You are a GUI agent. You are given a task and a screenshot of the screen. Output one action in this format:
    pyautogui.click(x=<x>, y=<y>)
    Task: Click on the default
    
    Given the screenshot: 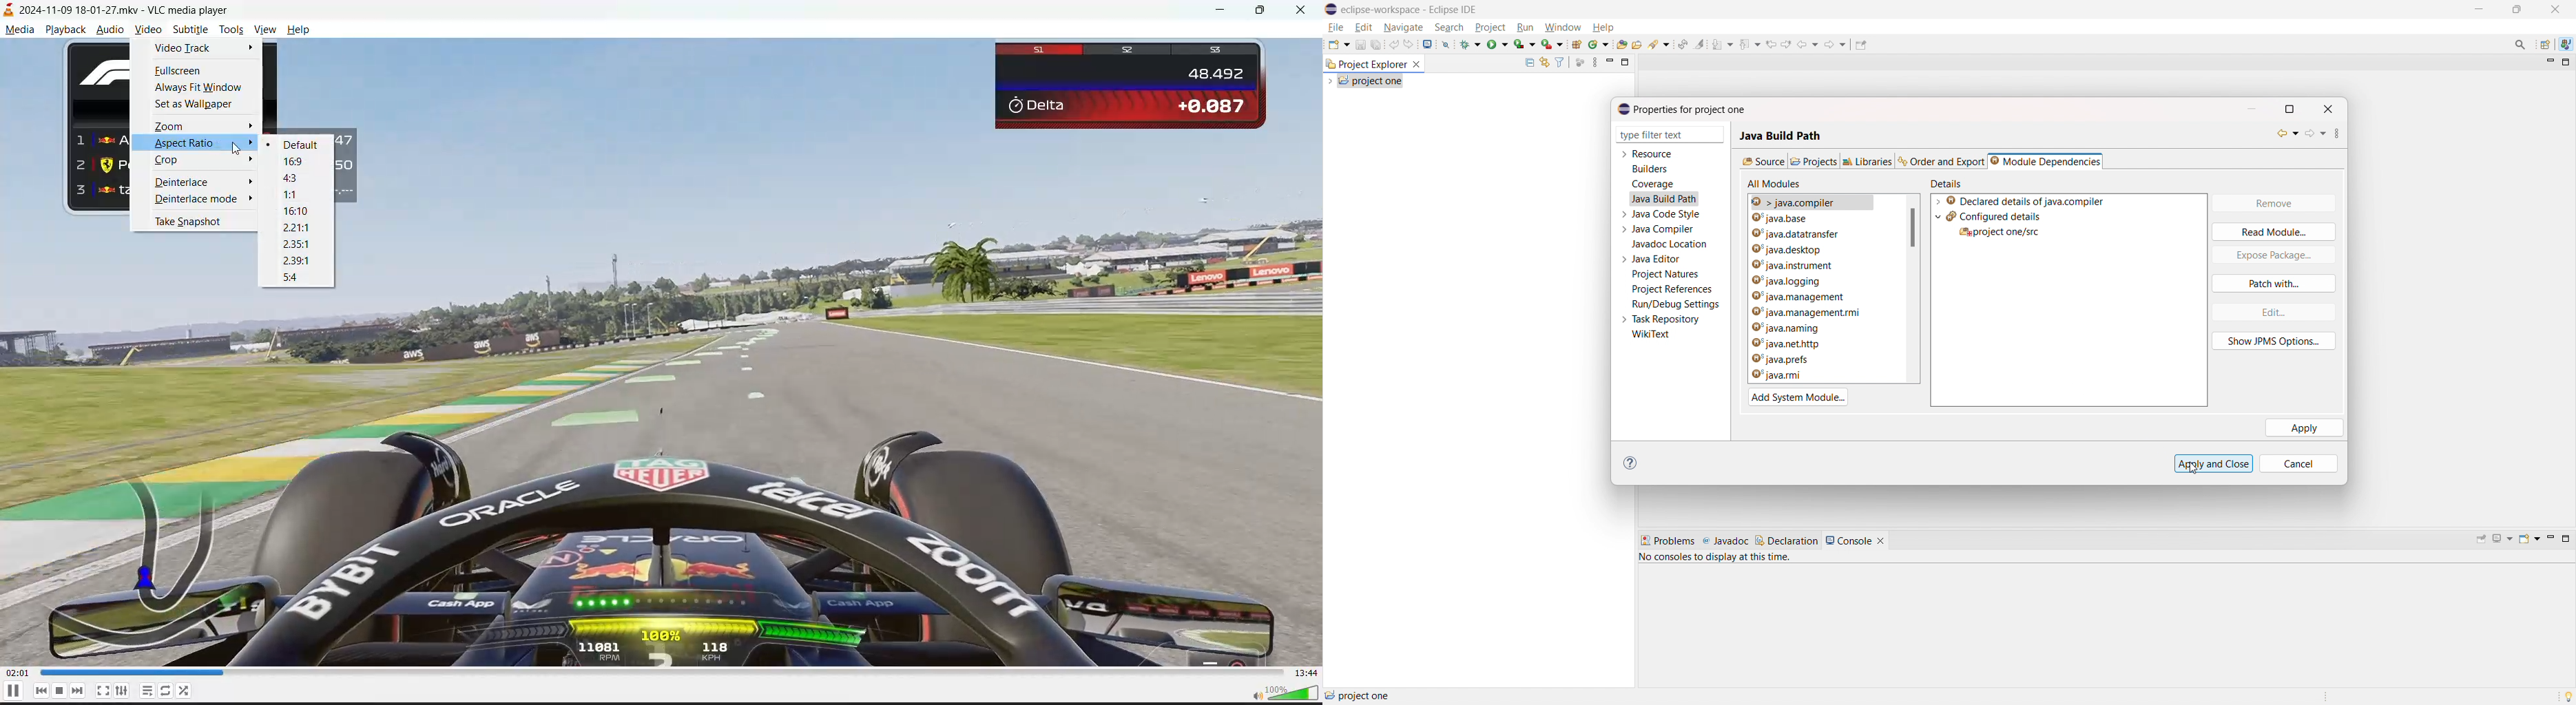 What is the action you would take?
    pyautogui.click(x=300, y=145)
    